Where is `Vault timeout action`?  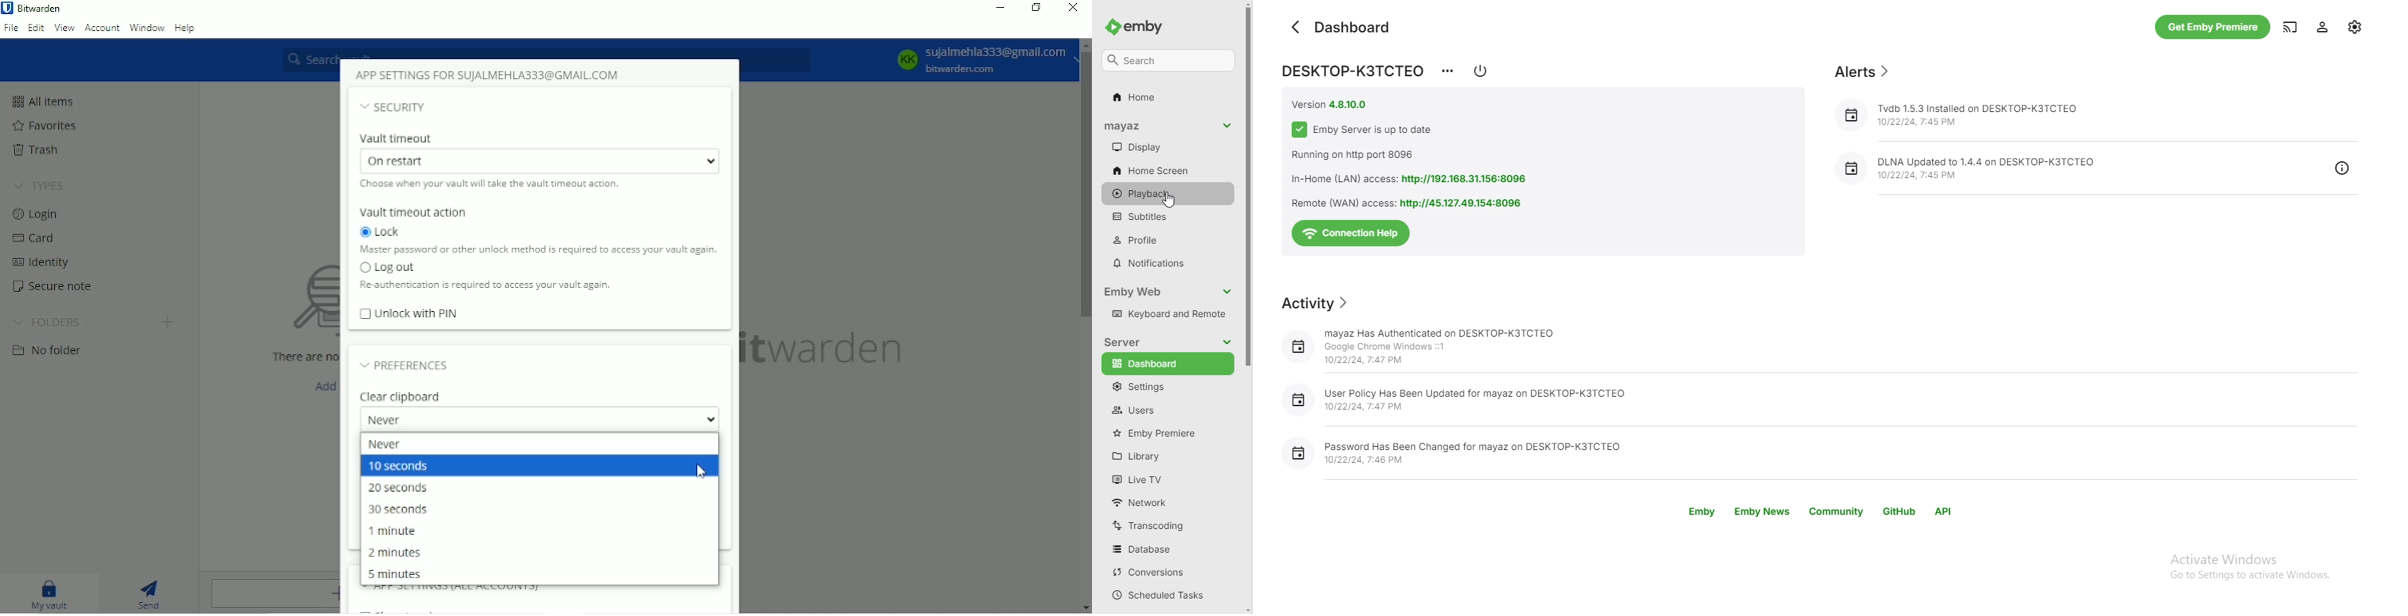
Vault timeout action is located at coordinates (416, 213).